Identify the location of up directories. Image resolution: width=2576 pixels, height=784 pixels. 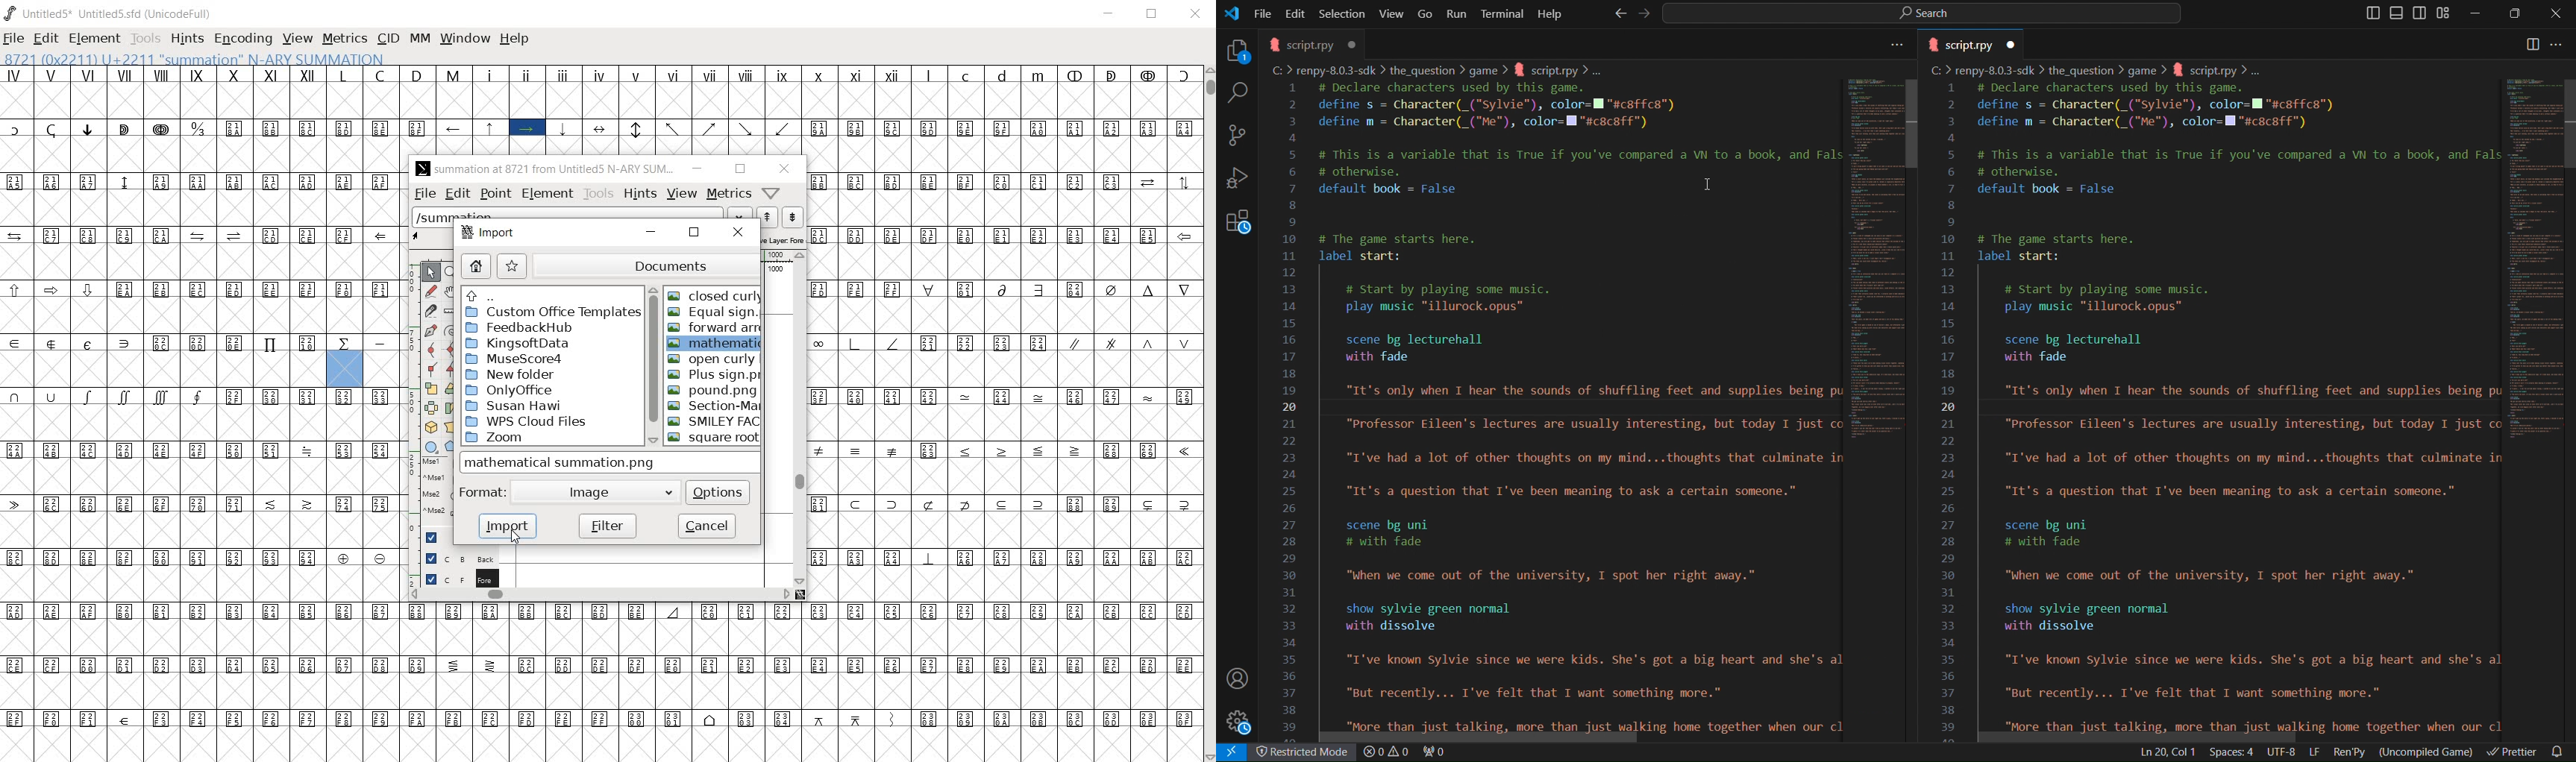
(554, 295).